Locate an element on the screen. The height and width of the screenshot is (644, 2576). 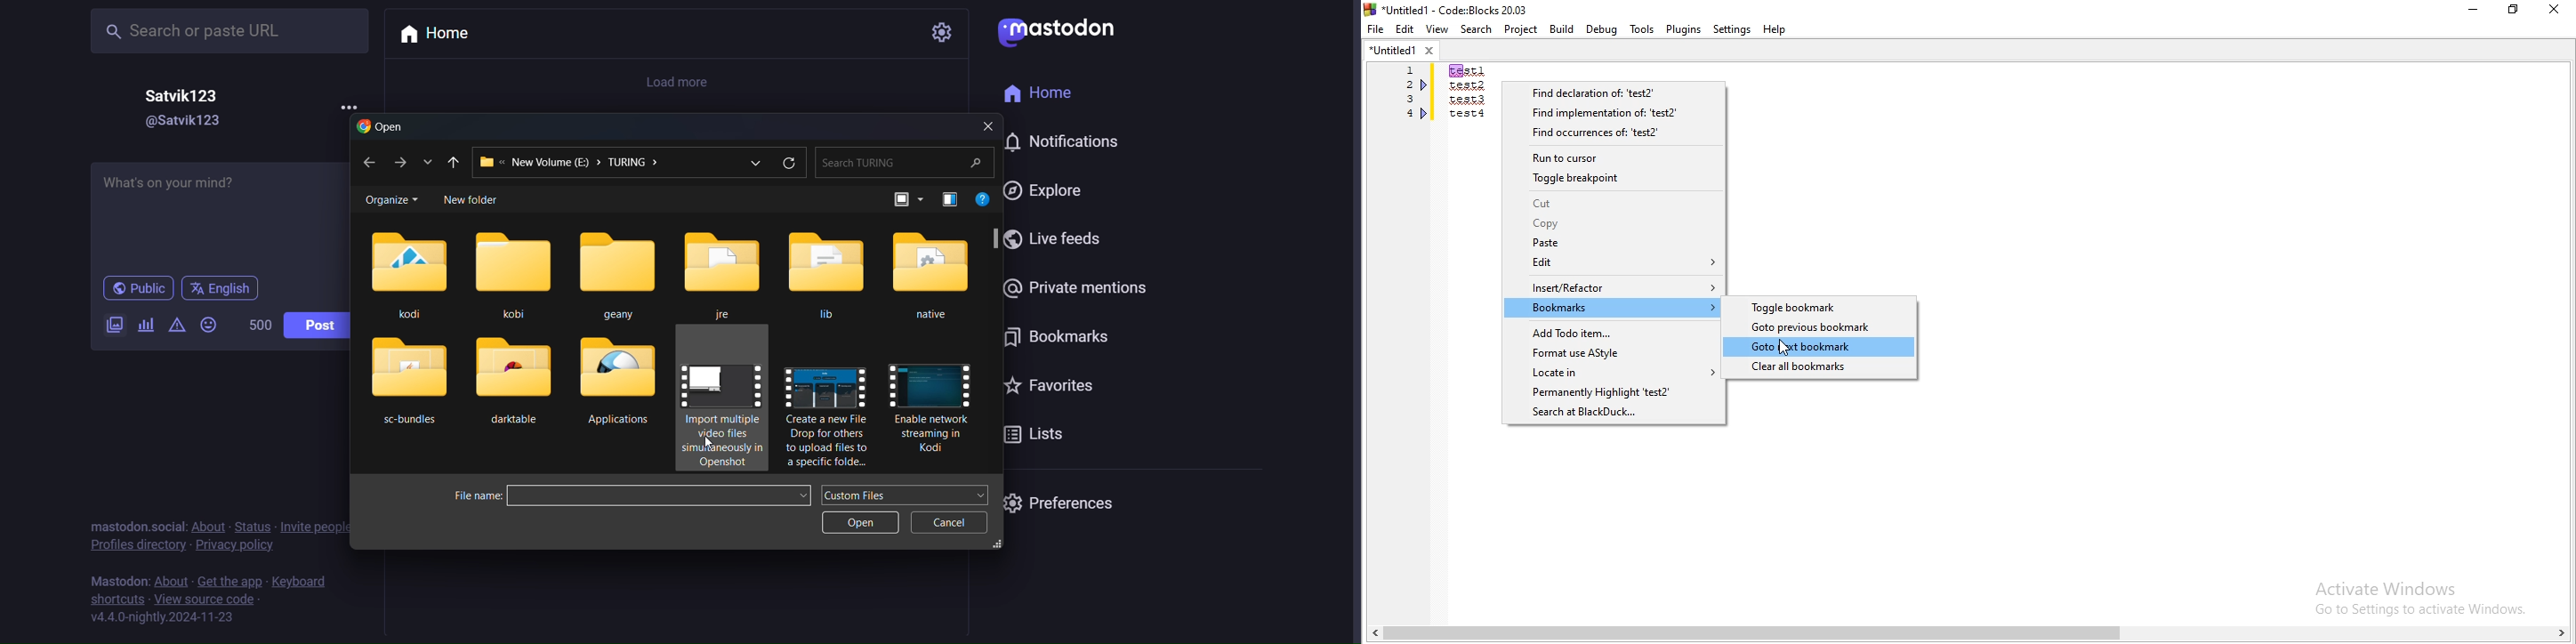
Enable network
streaming in
Kodi is located at coordinates (933, 409).